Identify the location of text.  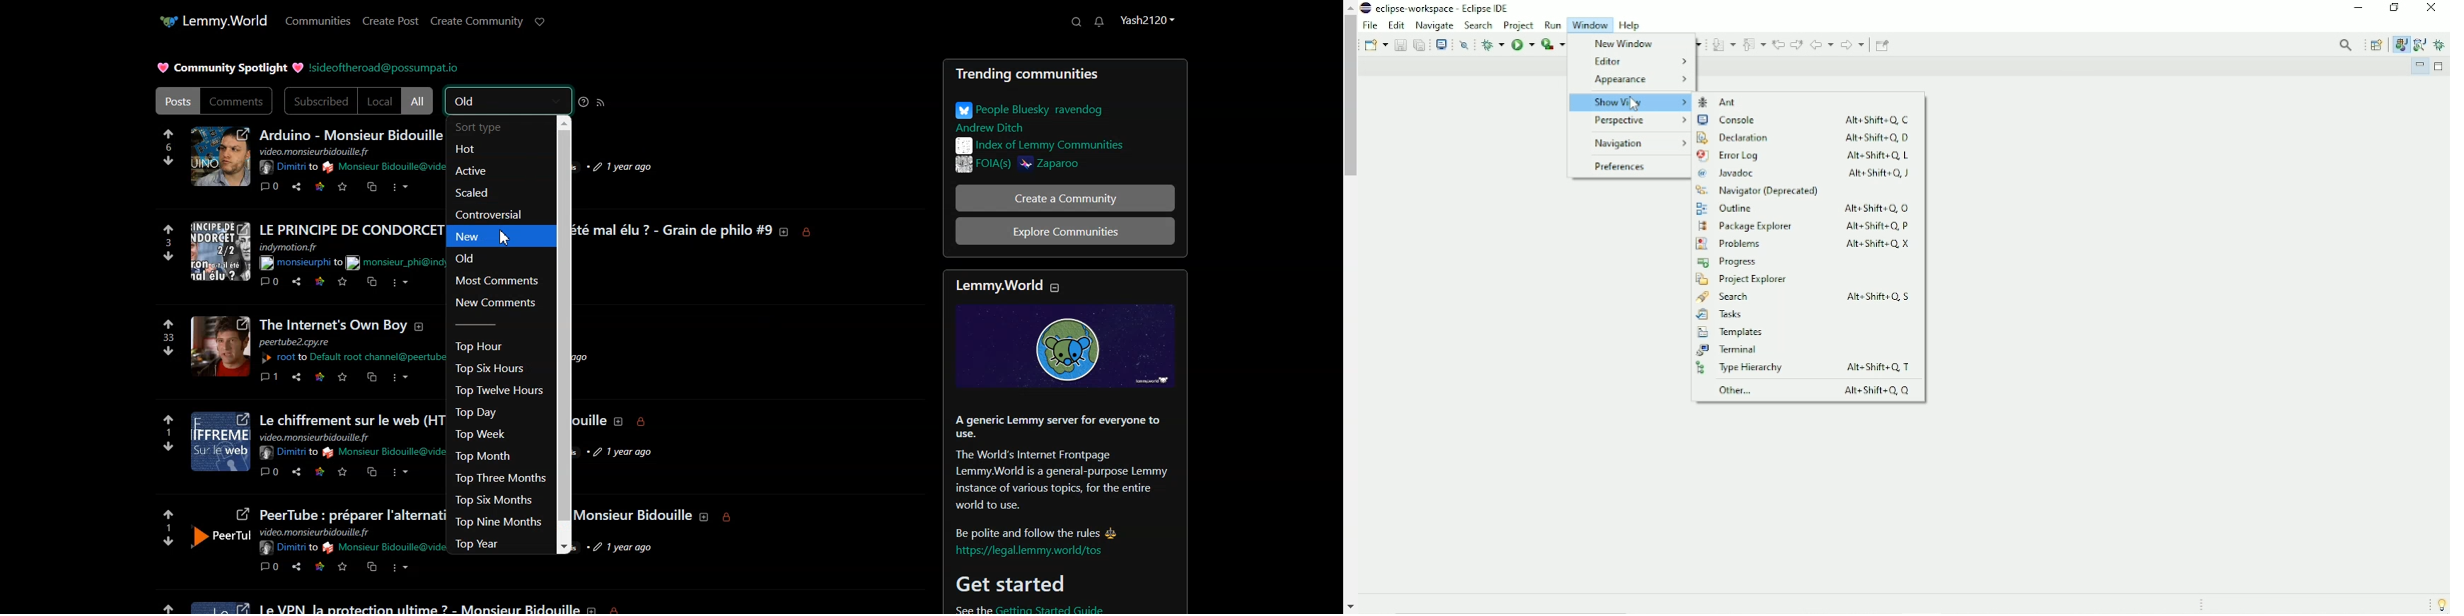
(384, 451).